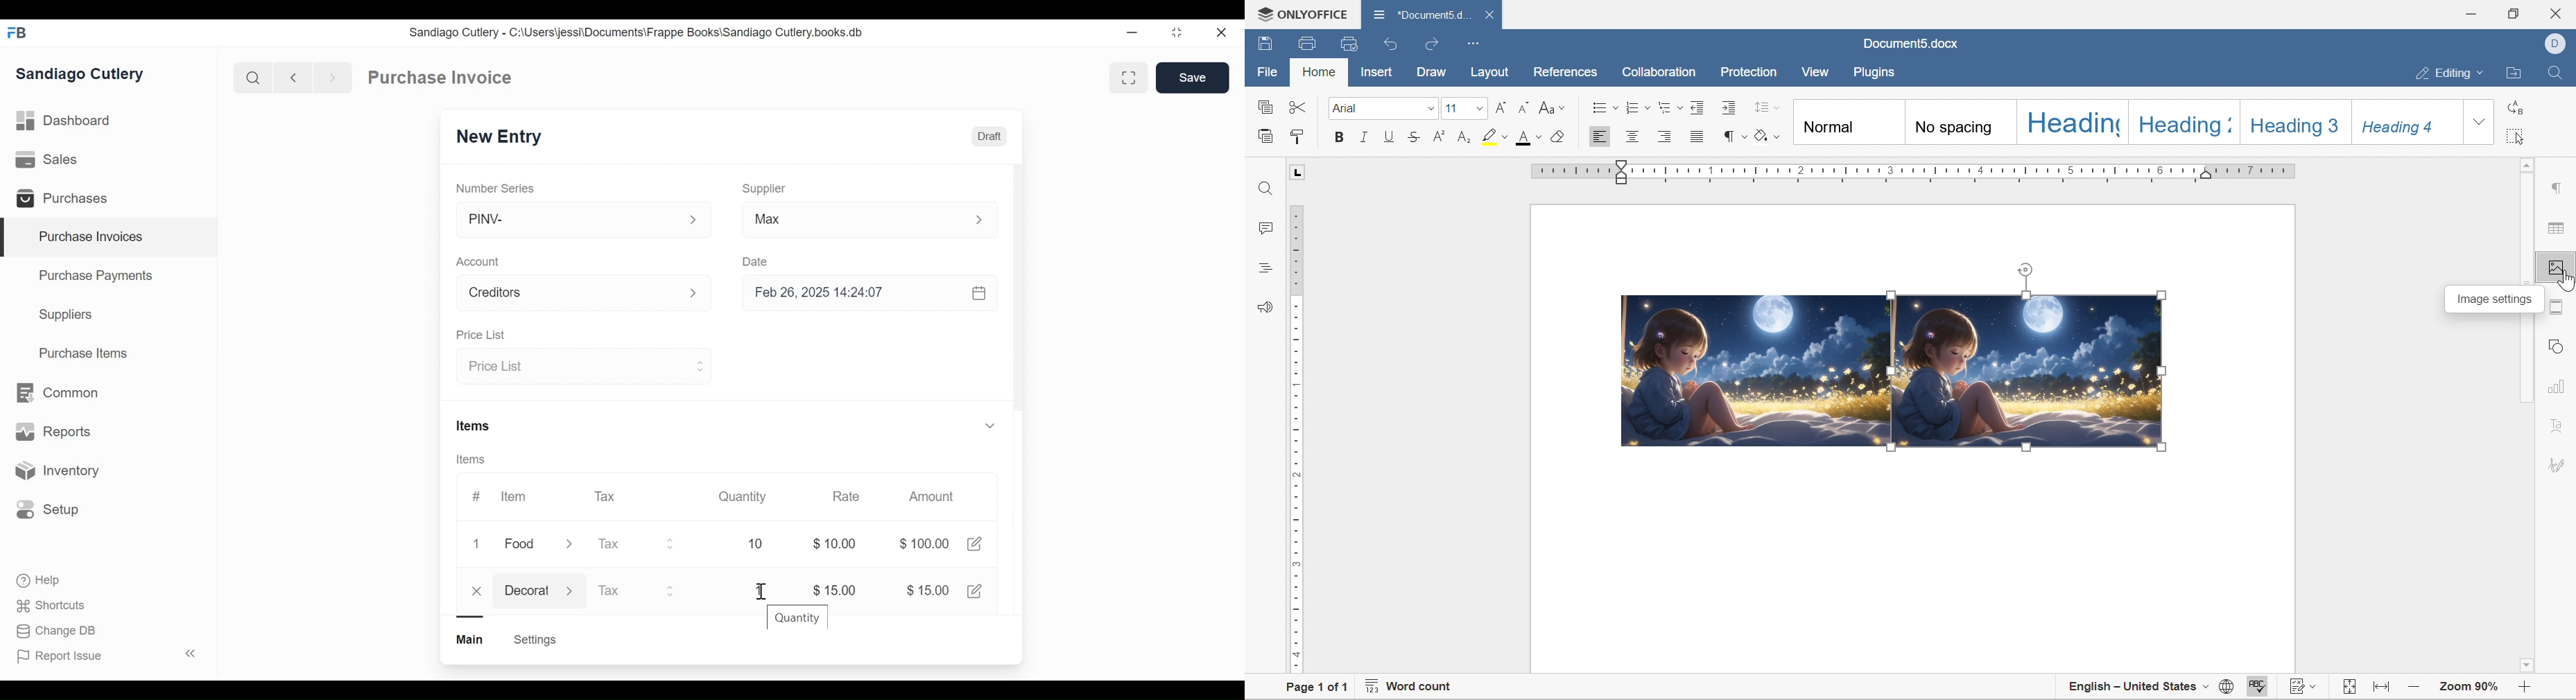  What do you see at coordinates (990, 138) in the screenshot?
I see `Draft` at bounding box center [990, 138].